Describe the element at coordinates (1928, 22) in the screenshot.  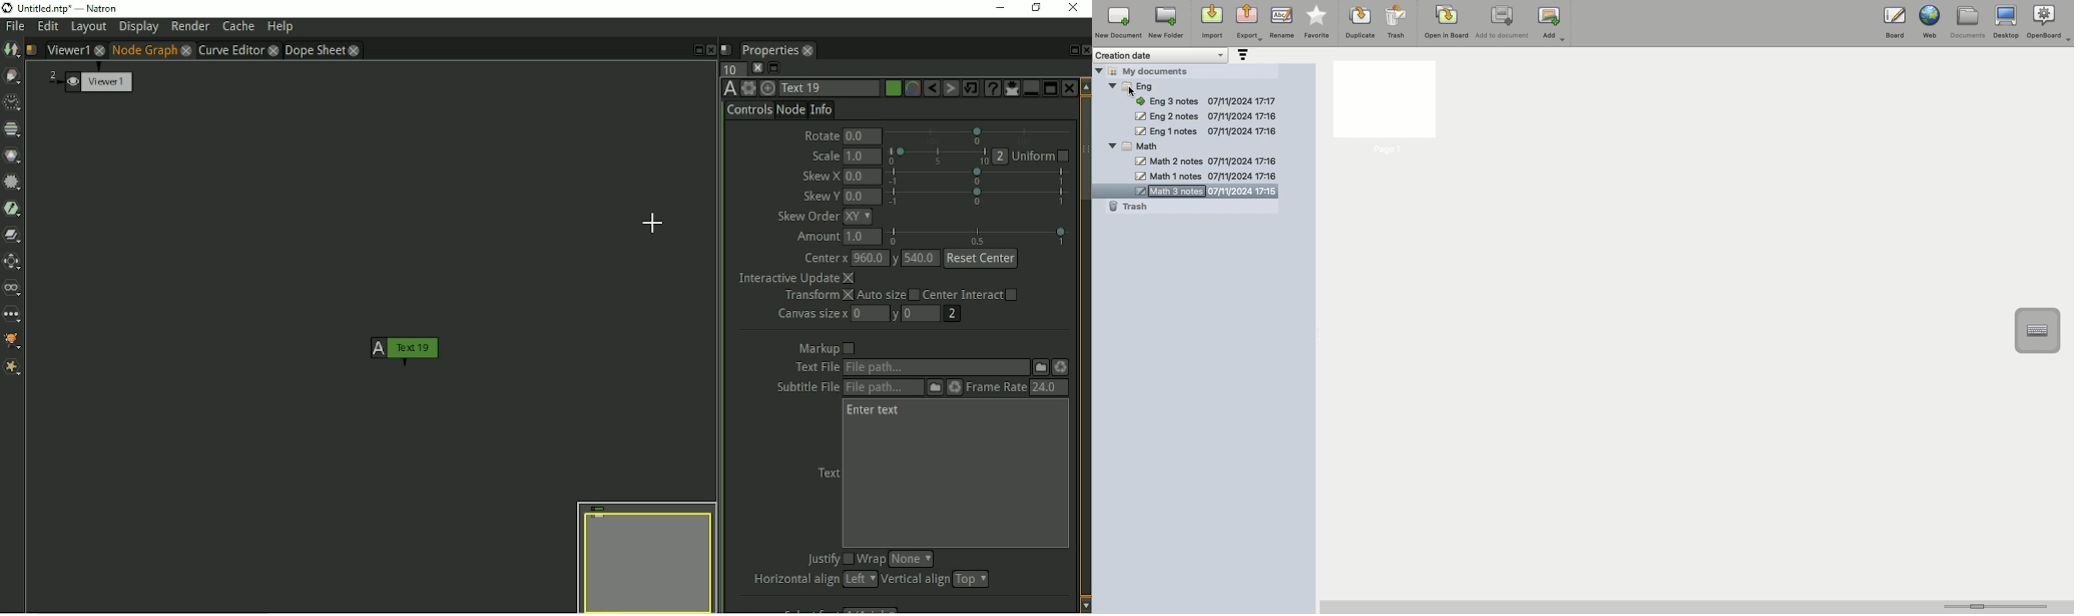
I see `Web` at that location.